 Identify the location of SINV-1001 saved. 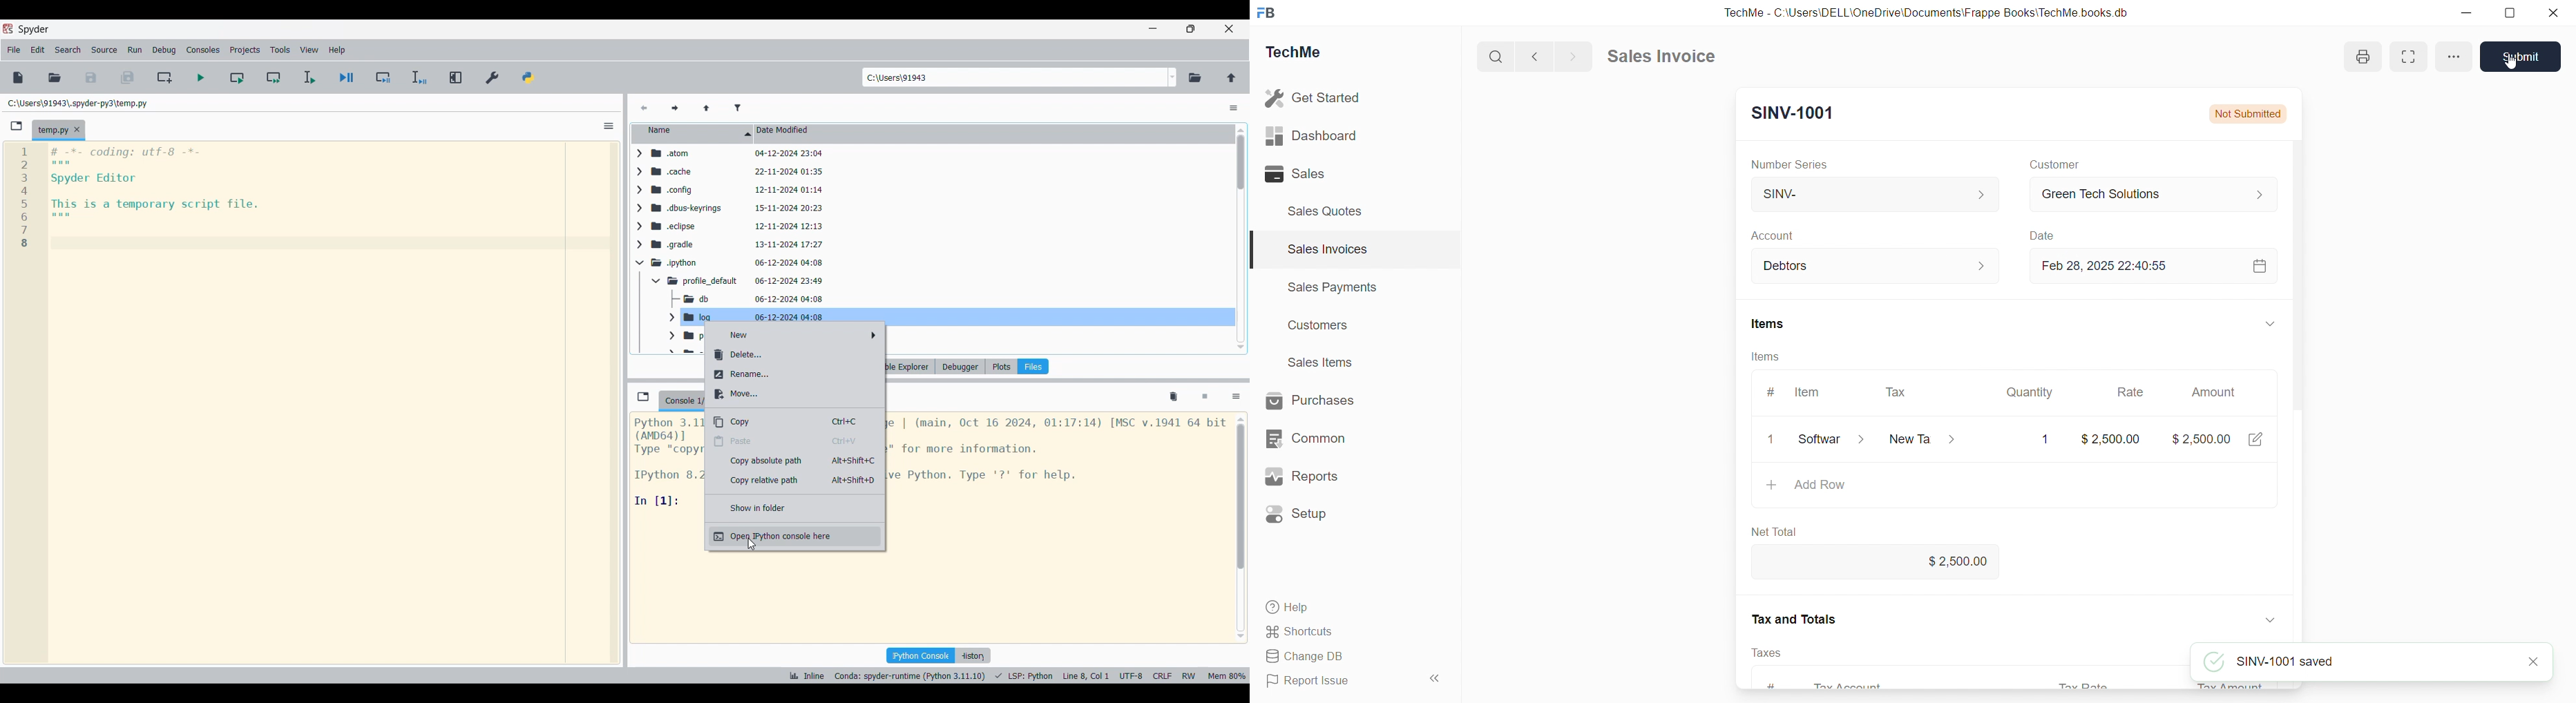
(2305, 659).